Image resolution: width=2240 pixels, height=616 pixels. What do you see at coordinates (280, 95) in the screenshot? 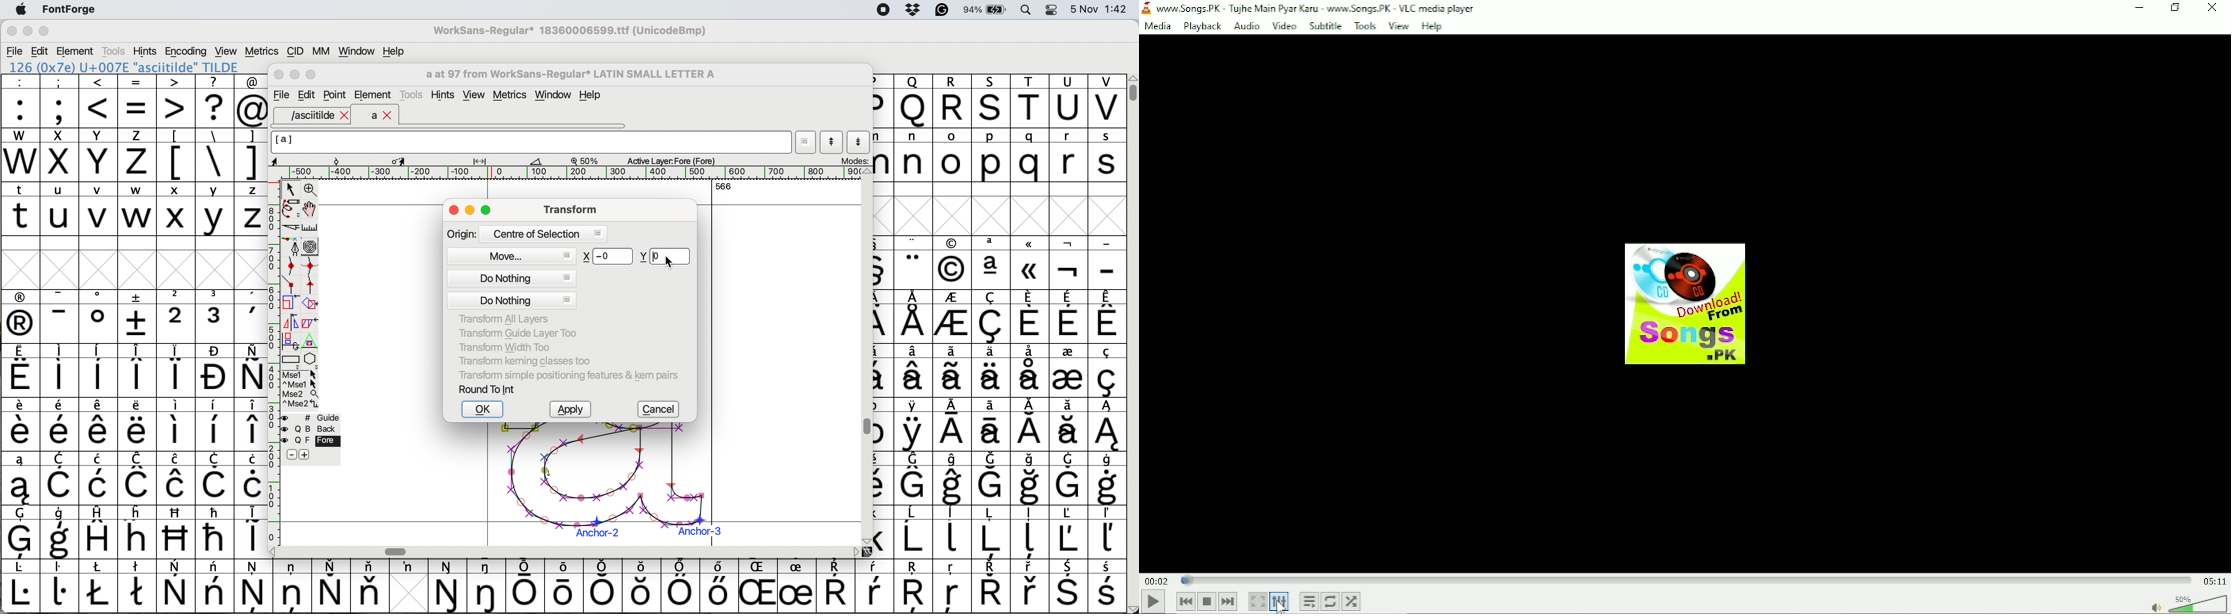
I see `file` at bounding box center [280, 95].